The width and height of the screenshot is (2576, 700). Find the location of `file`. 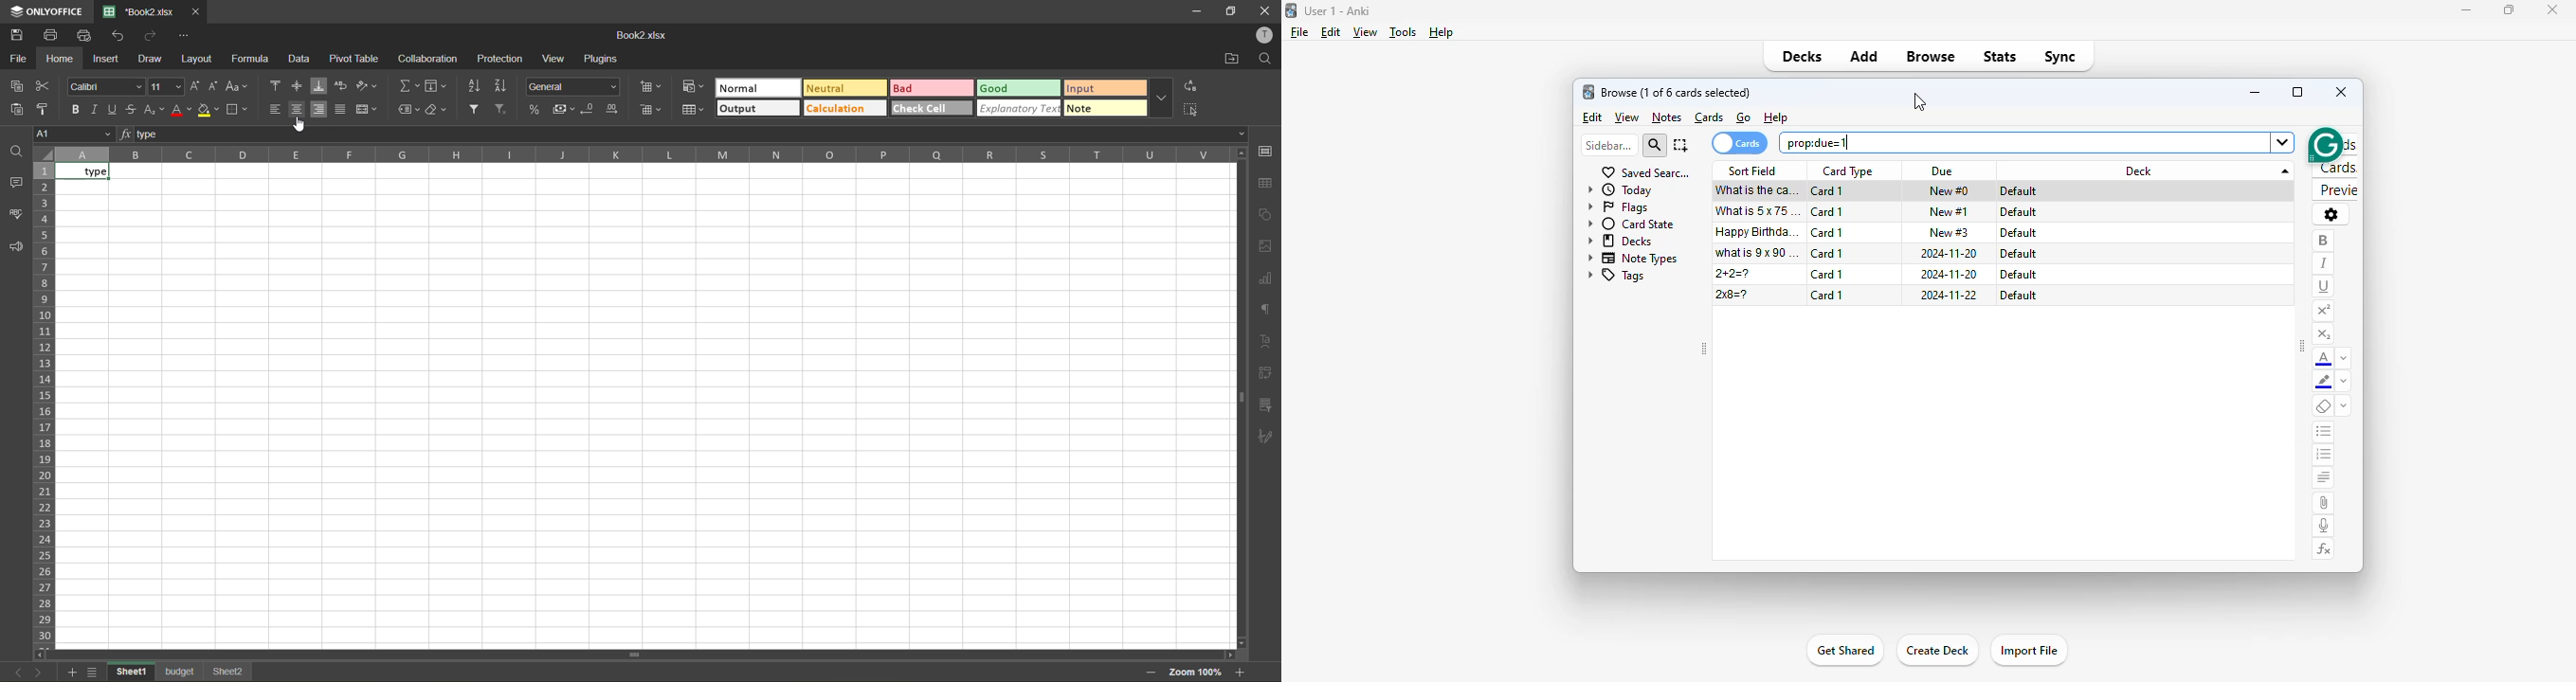

file is located at coordinates (1300, 32).